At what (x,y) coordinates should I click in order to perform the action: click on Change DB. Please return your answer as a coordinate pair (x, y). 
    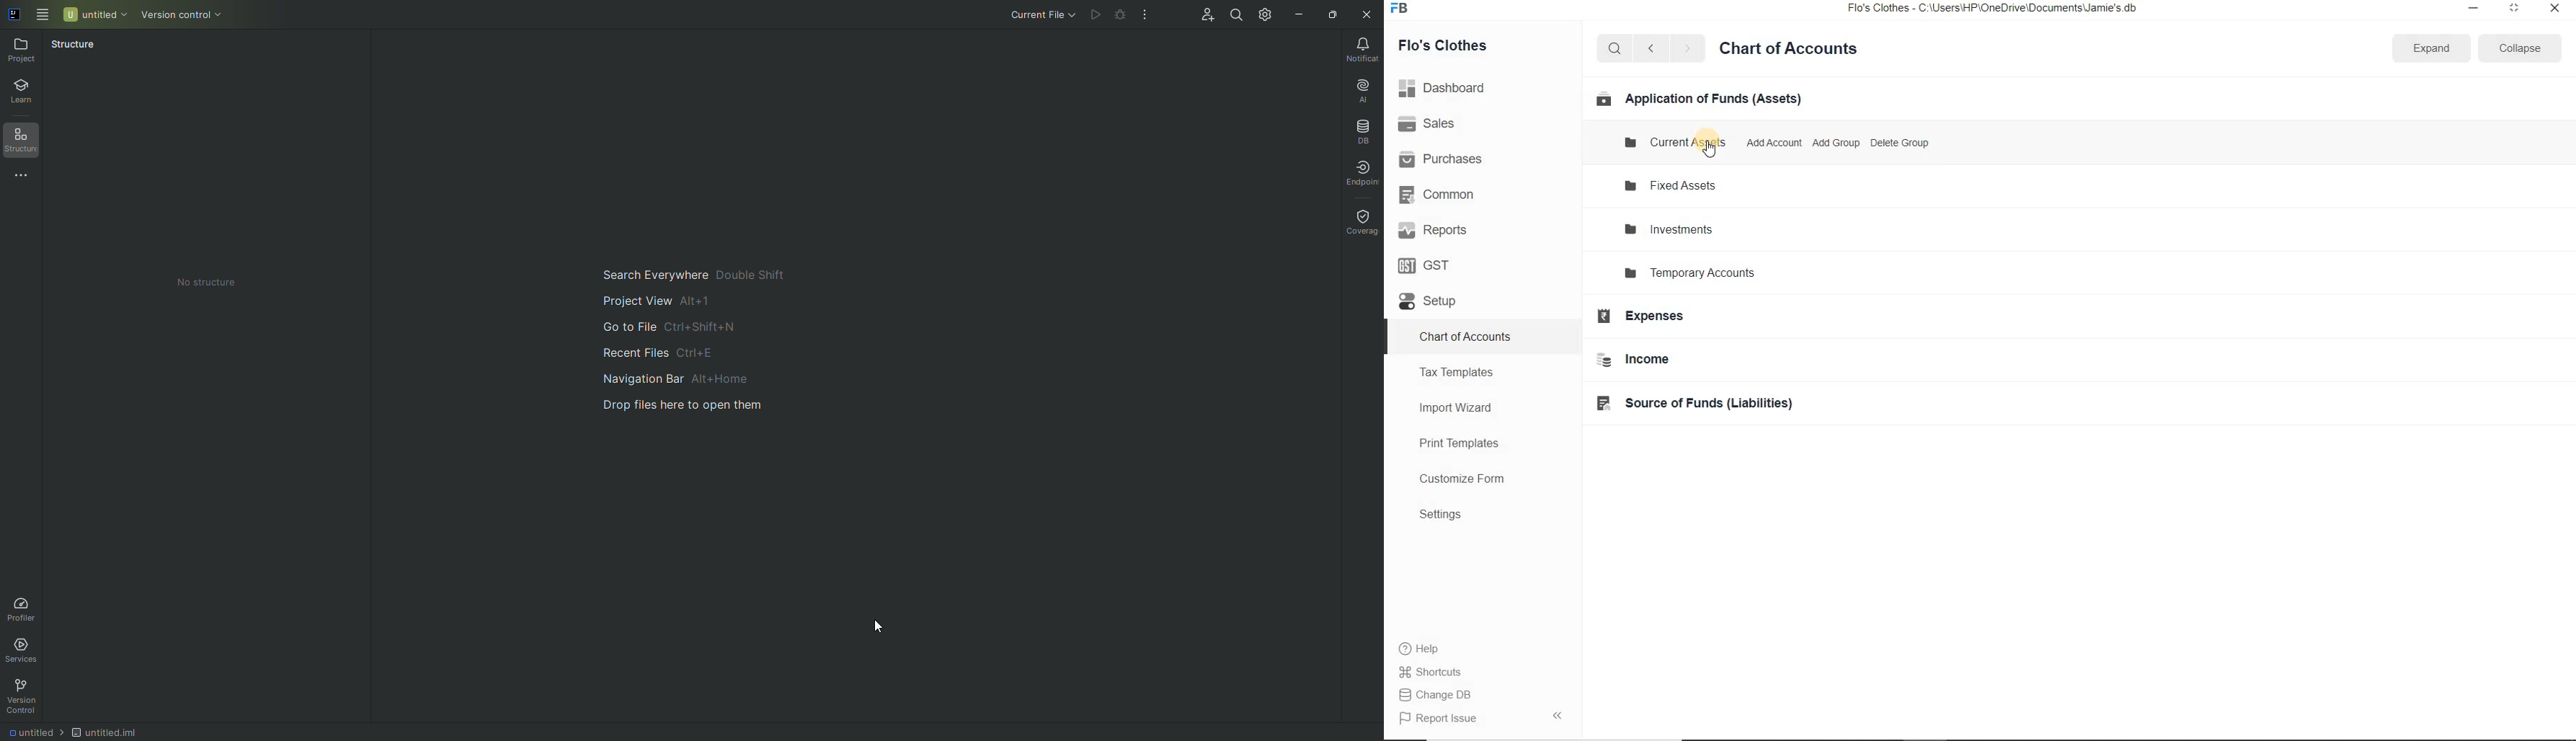
    Looking at the image, I should click on (1436, 693).